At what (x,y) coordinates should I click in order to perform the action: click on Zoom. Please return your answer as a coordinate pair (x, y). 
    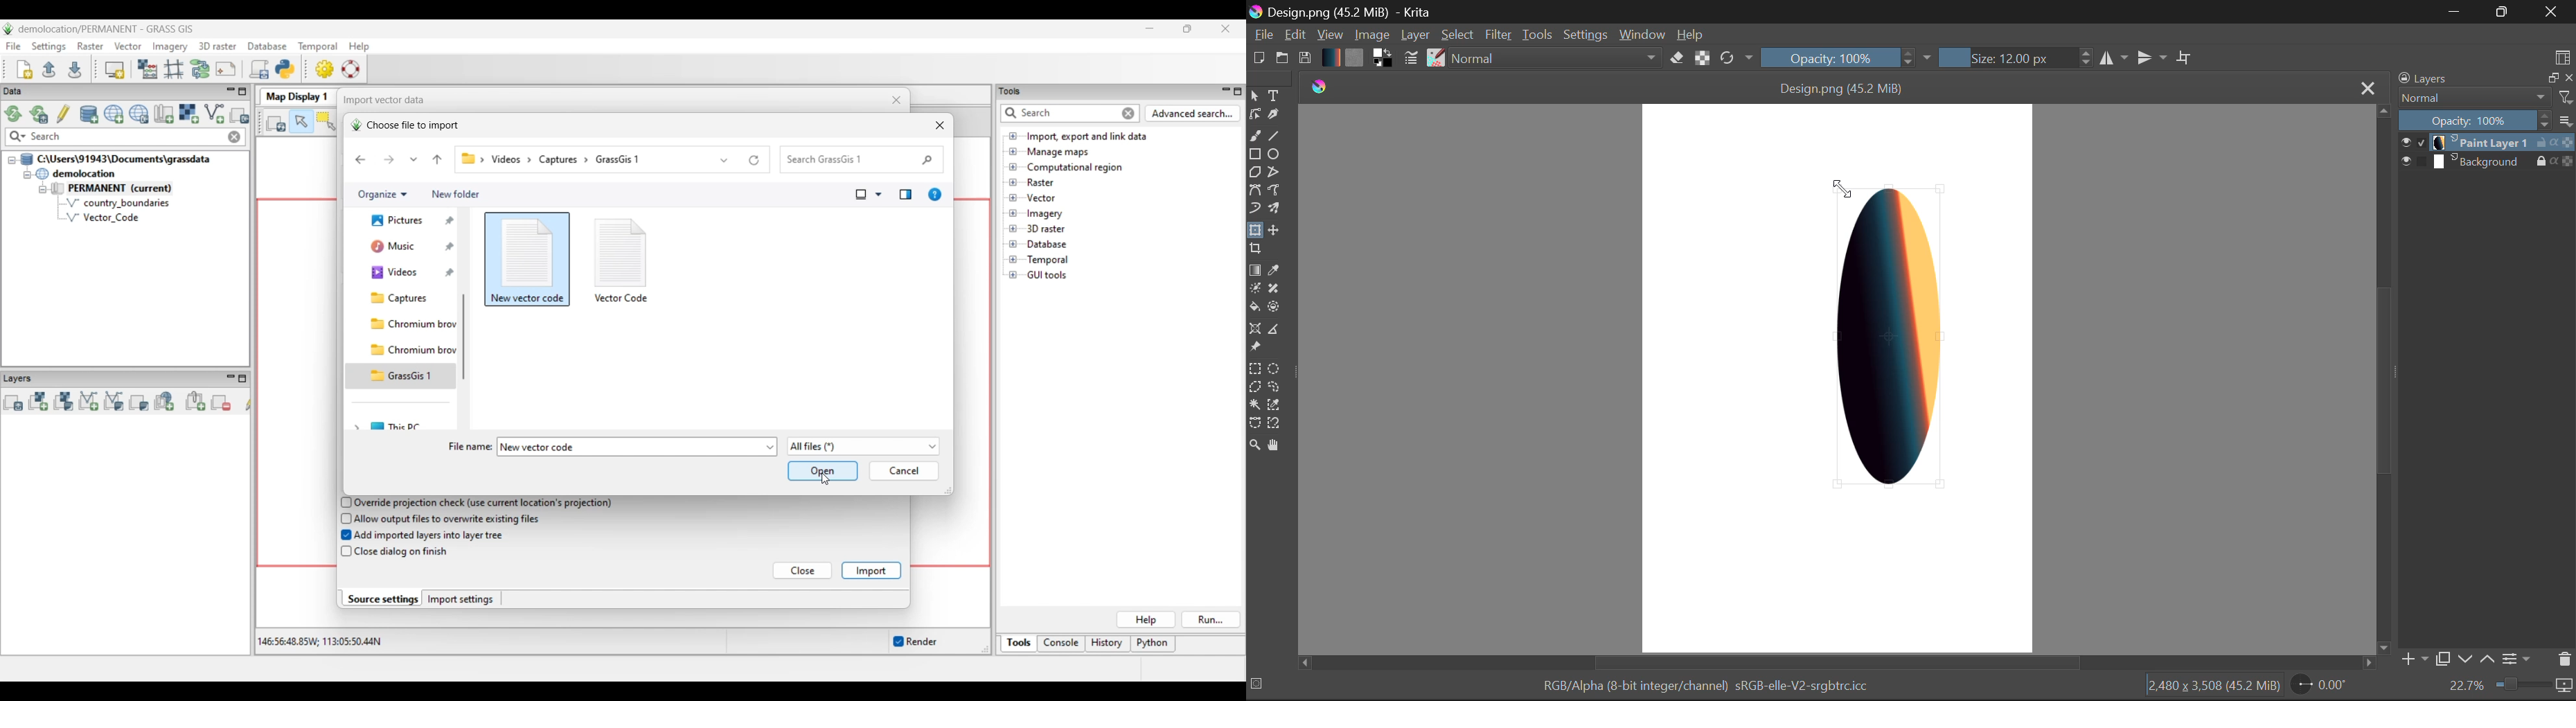
    Looking at the image, I should click on (1254, 447).